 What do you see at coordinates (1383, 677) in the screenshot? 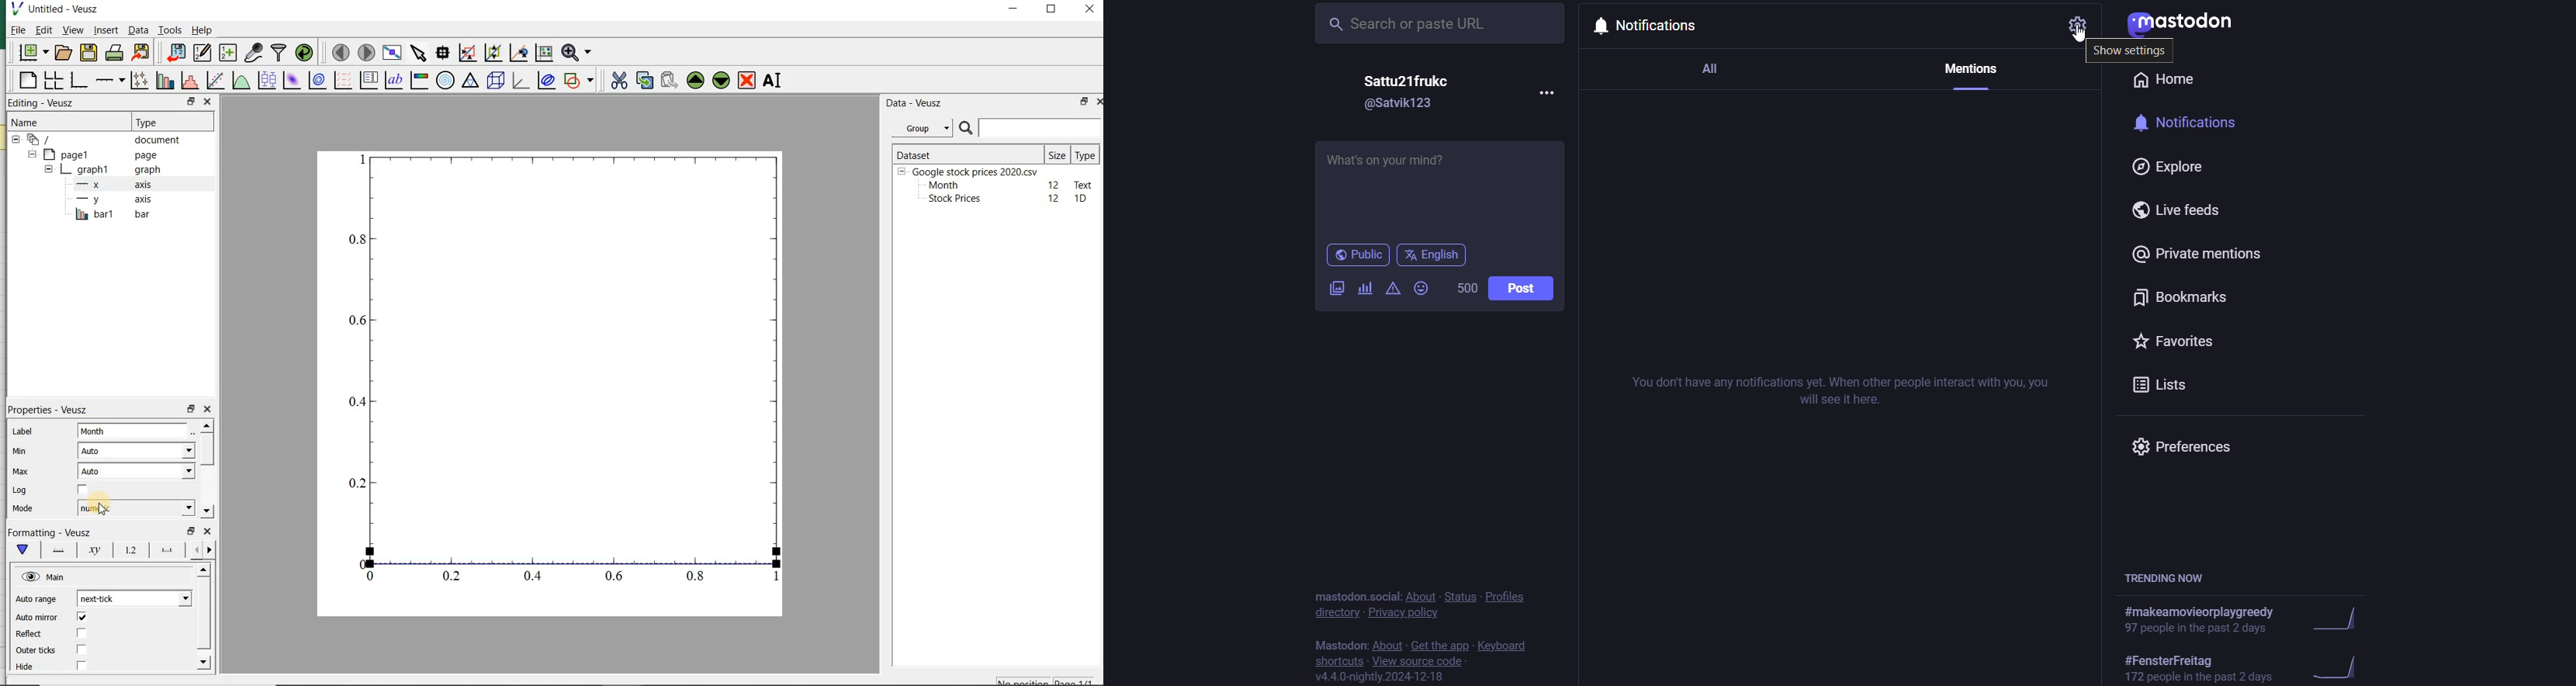
I see `v4.4.0-nightly.2024-12-18` at bounding box center [1383, 677].